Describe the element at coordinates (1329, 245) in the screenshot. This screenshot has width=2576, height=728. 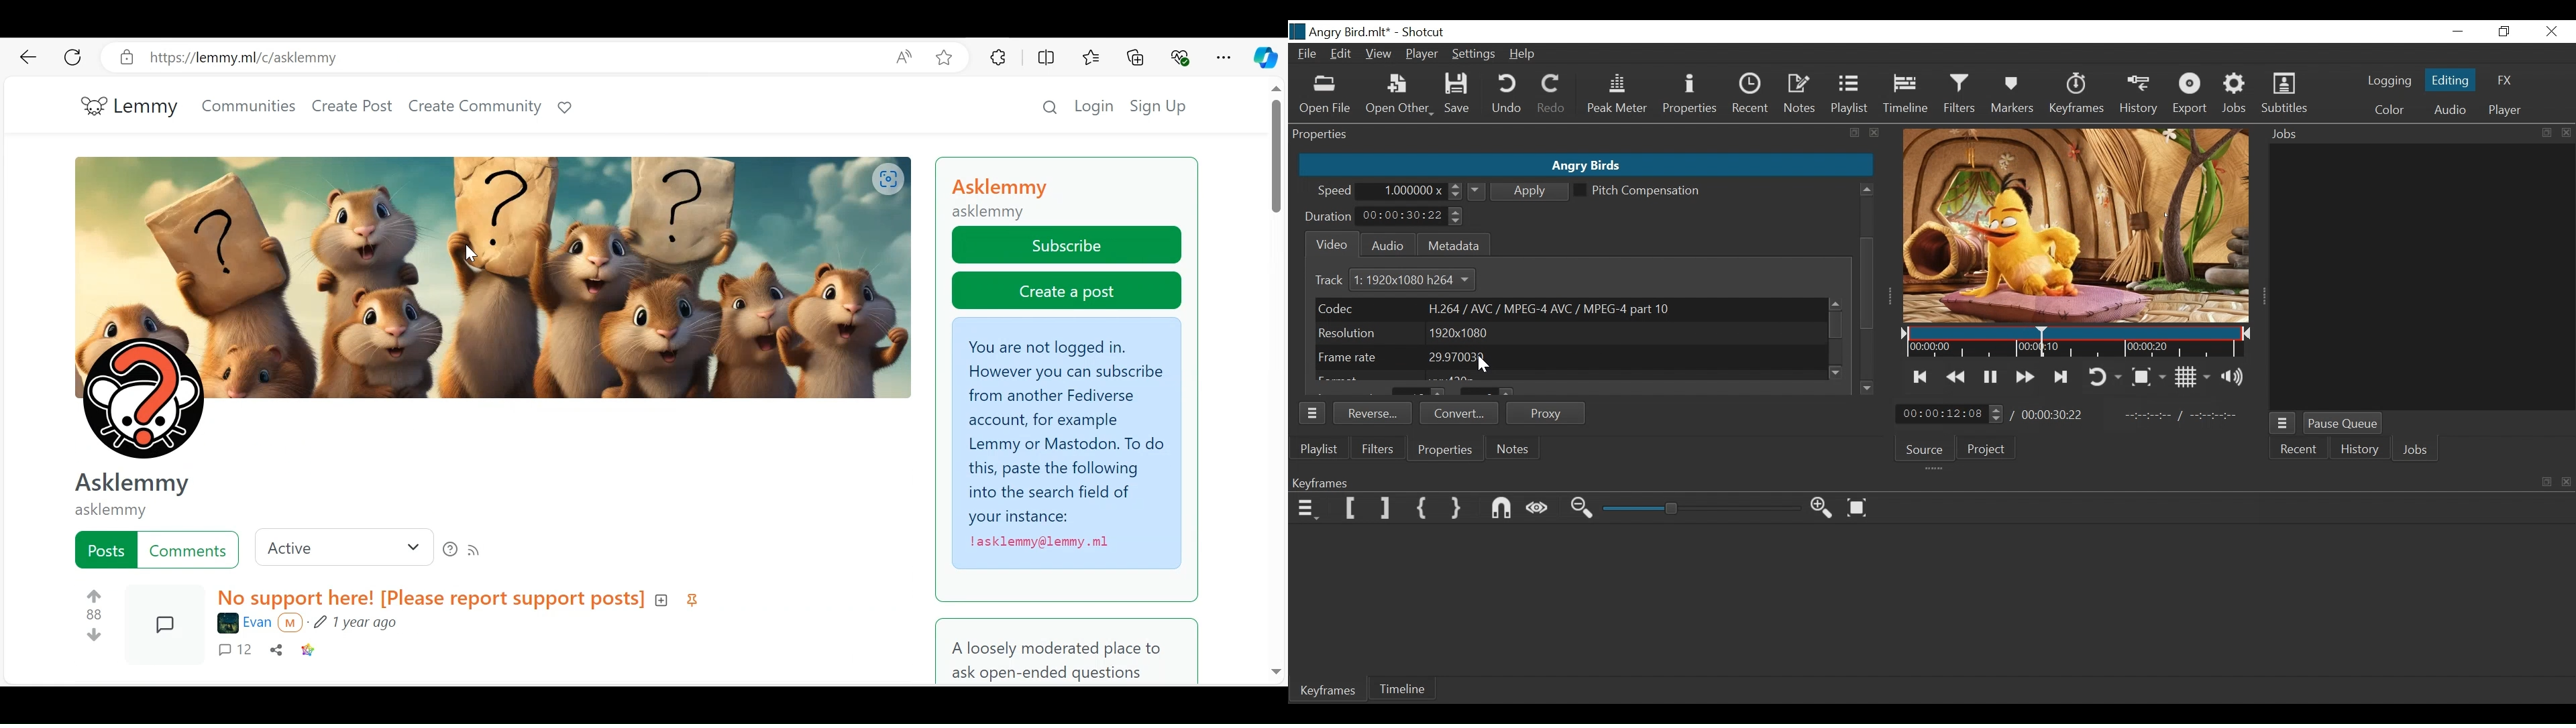
I see `Video` at that location.